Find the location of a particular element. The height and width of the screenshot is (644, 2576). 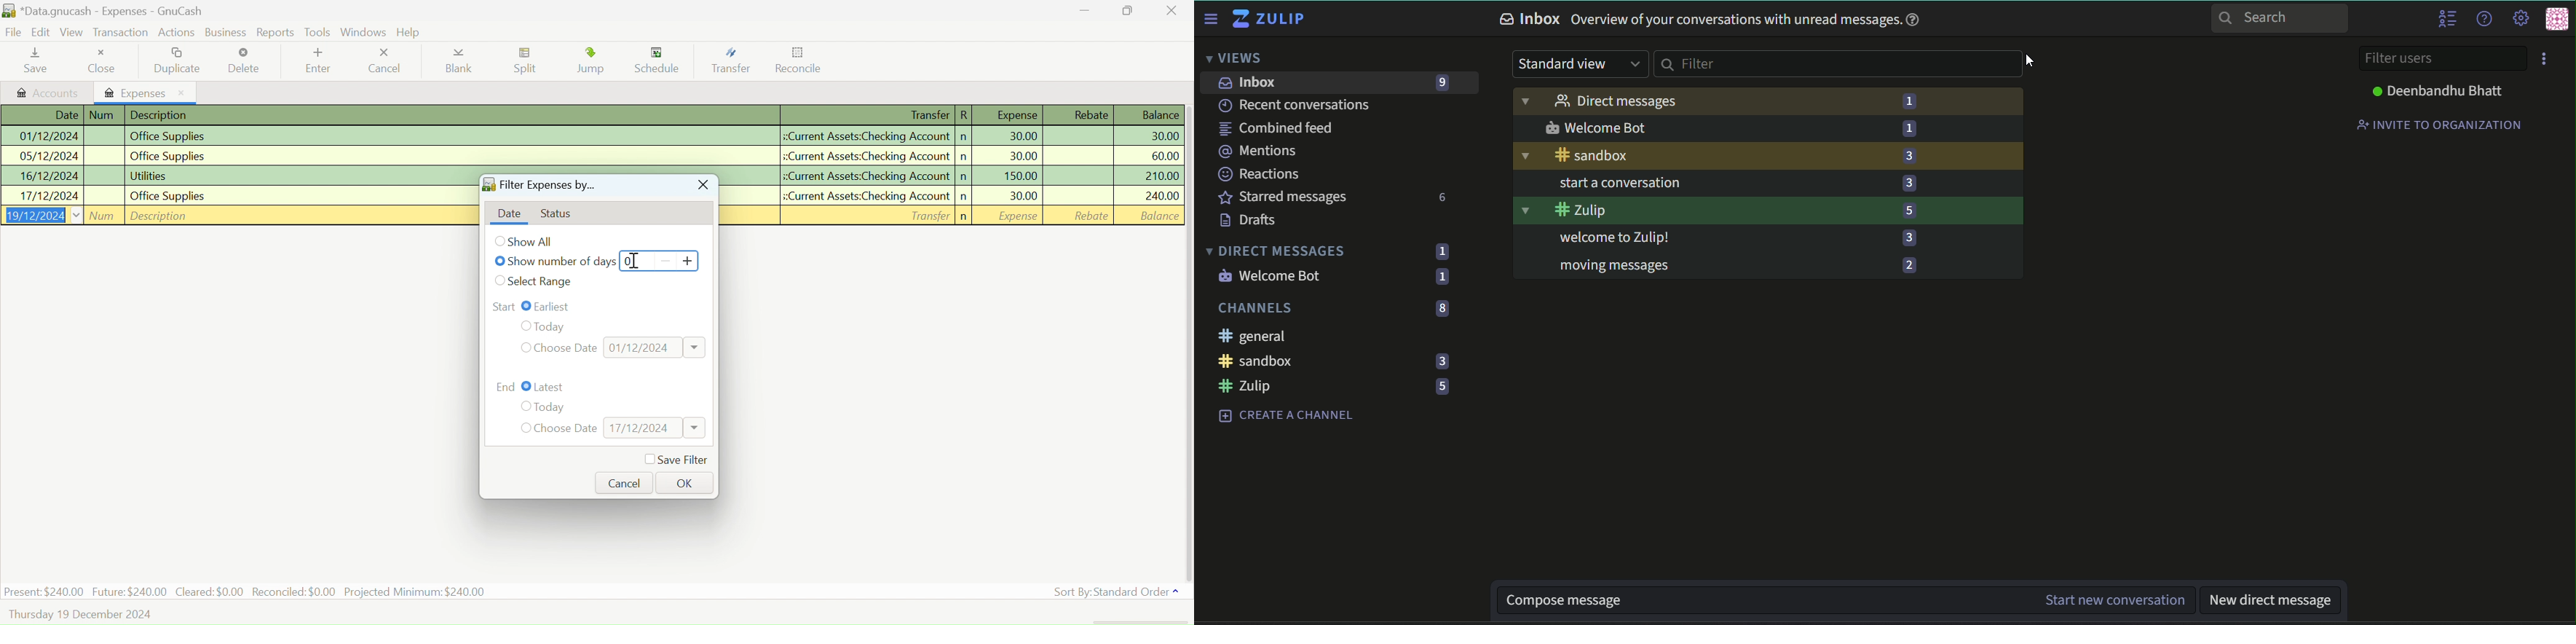

number is located at coordinates (1905, 183).